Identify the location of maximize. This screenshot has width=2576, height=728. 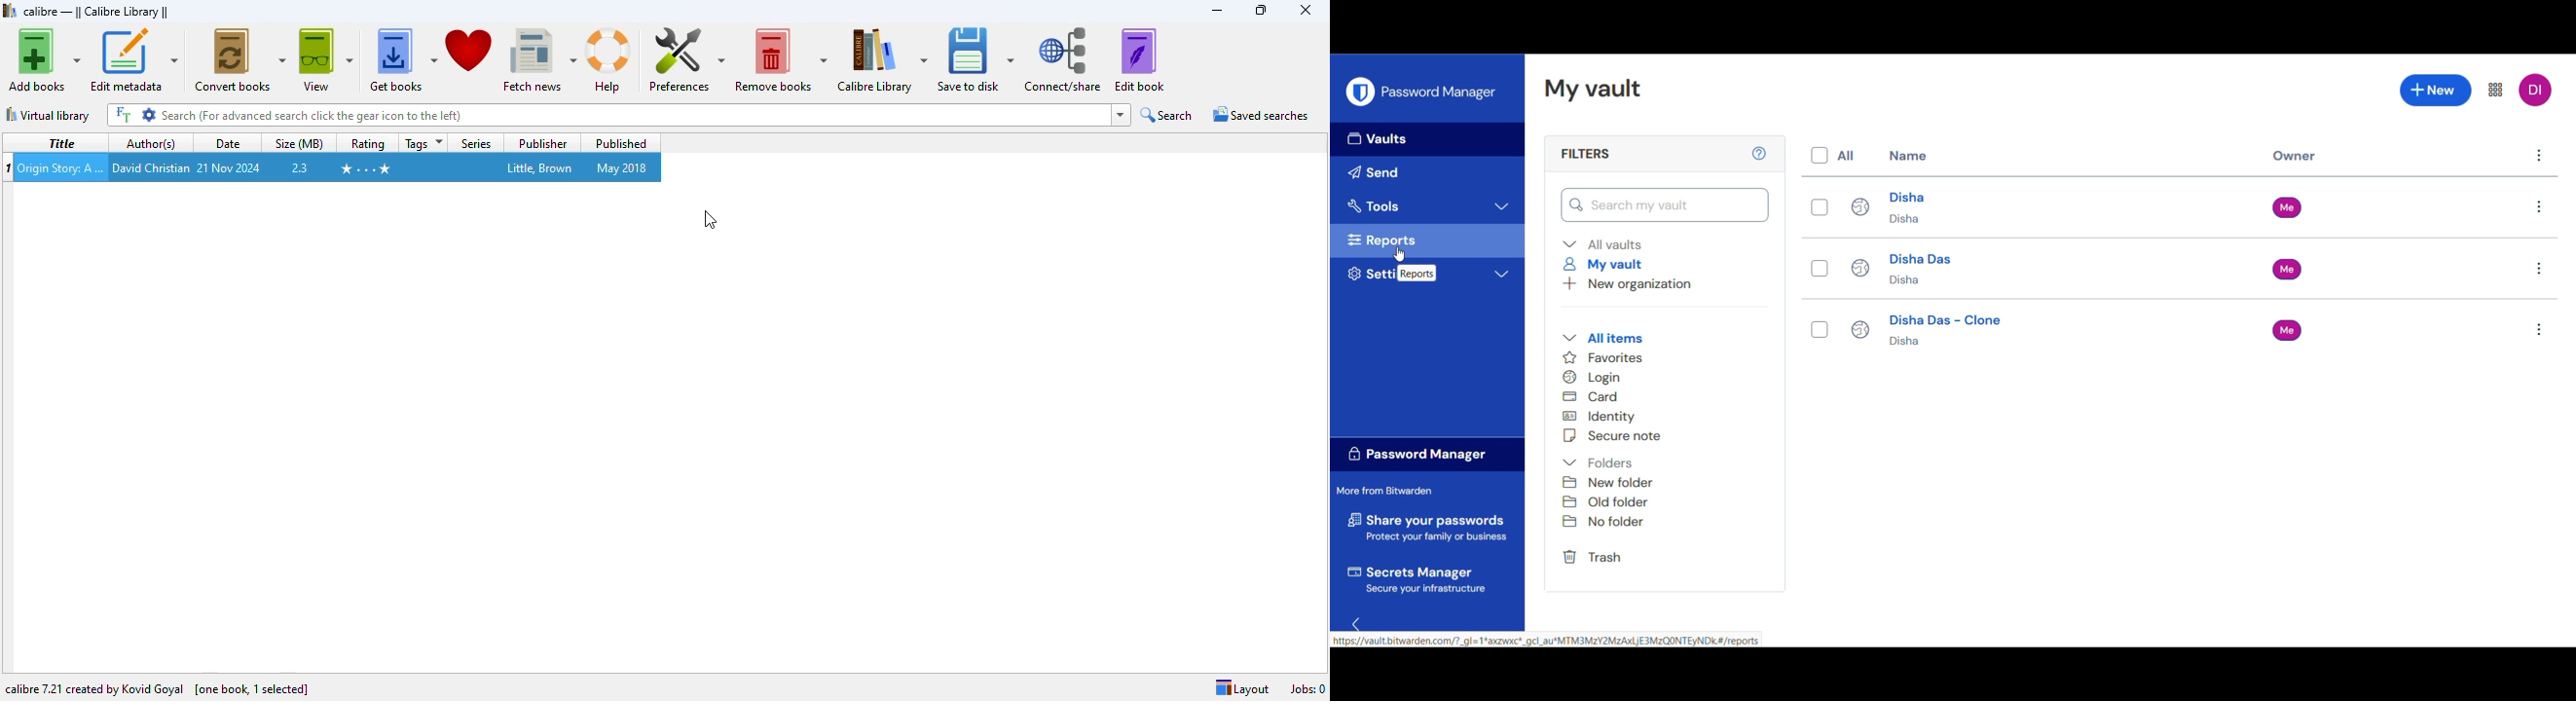
(1262, 10).